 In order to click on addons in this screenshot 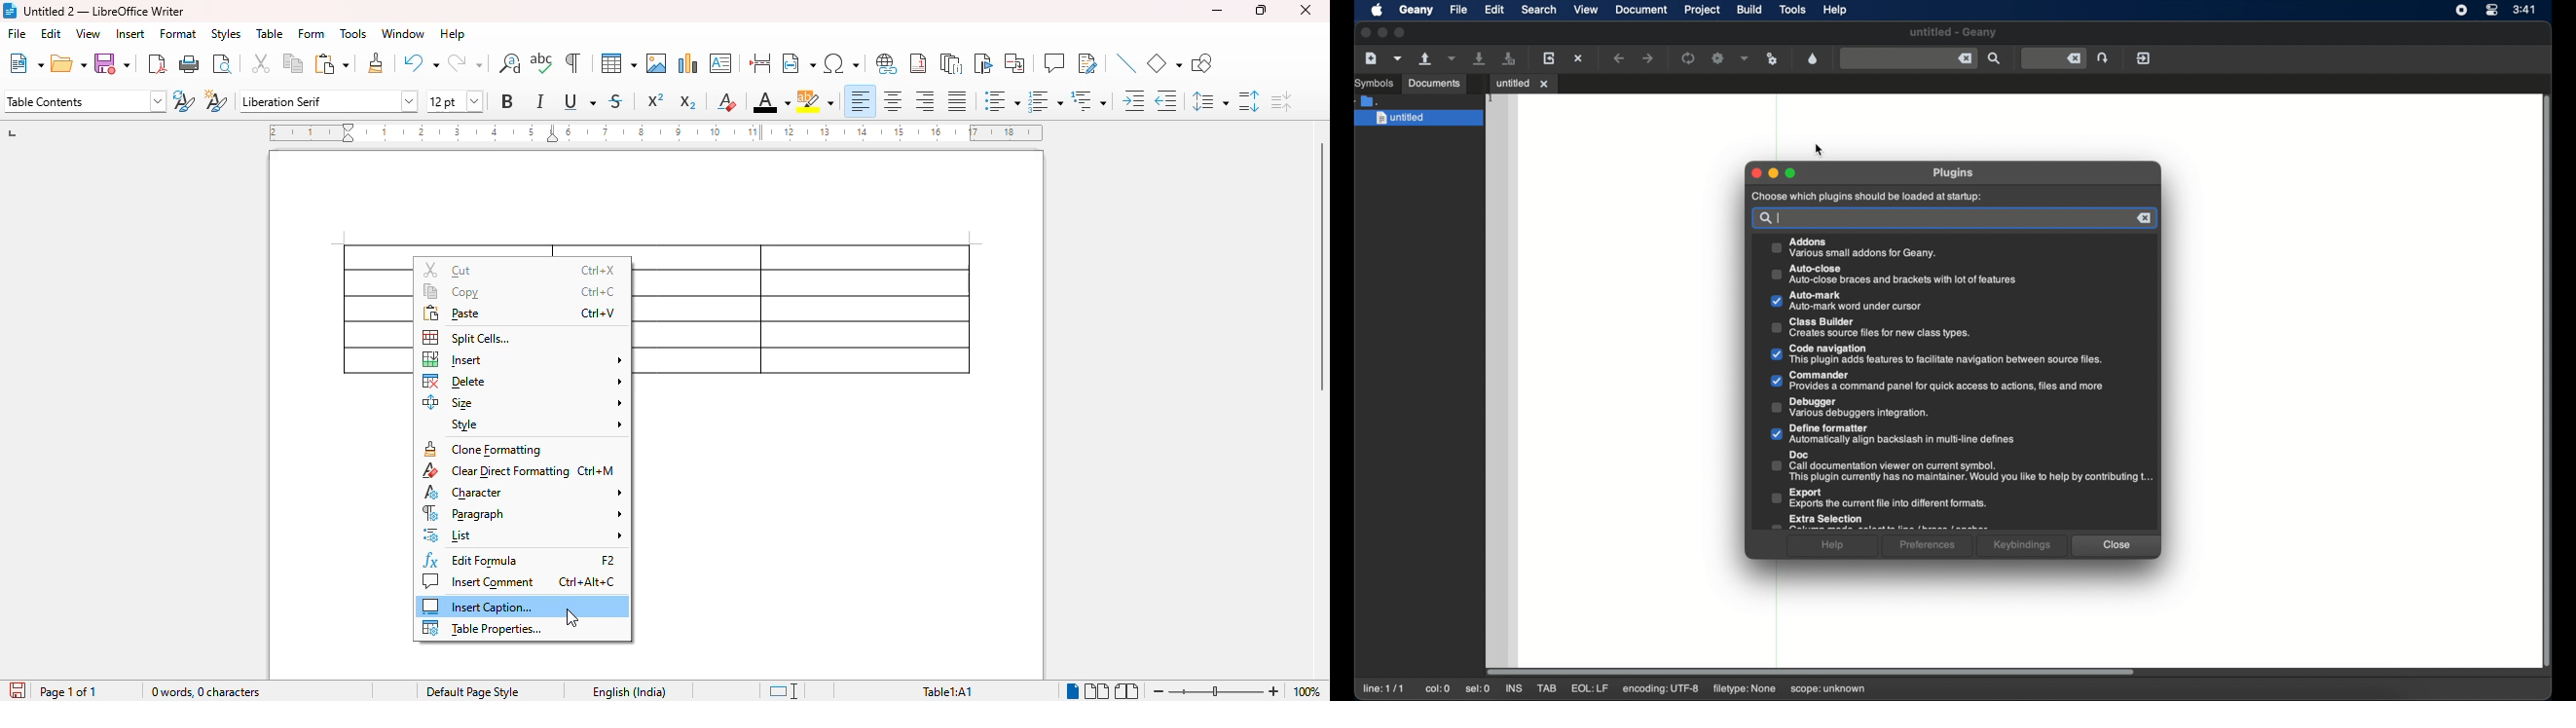, I will do `click(1854, 248)`.